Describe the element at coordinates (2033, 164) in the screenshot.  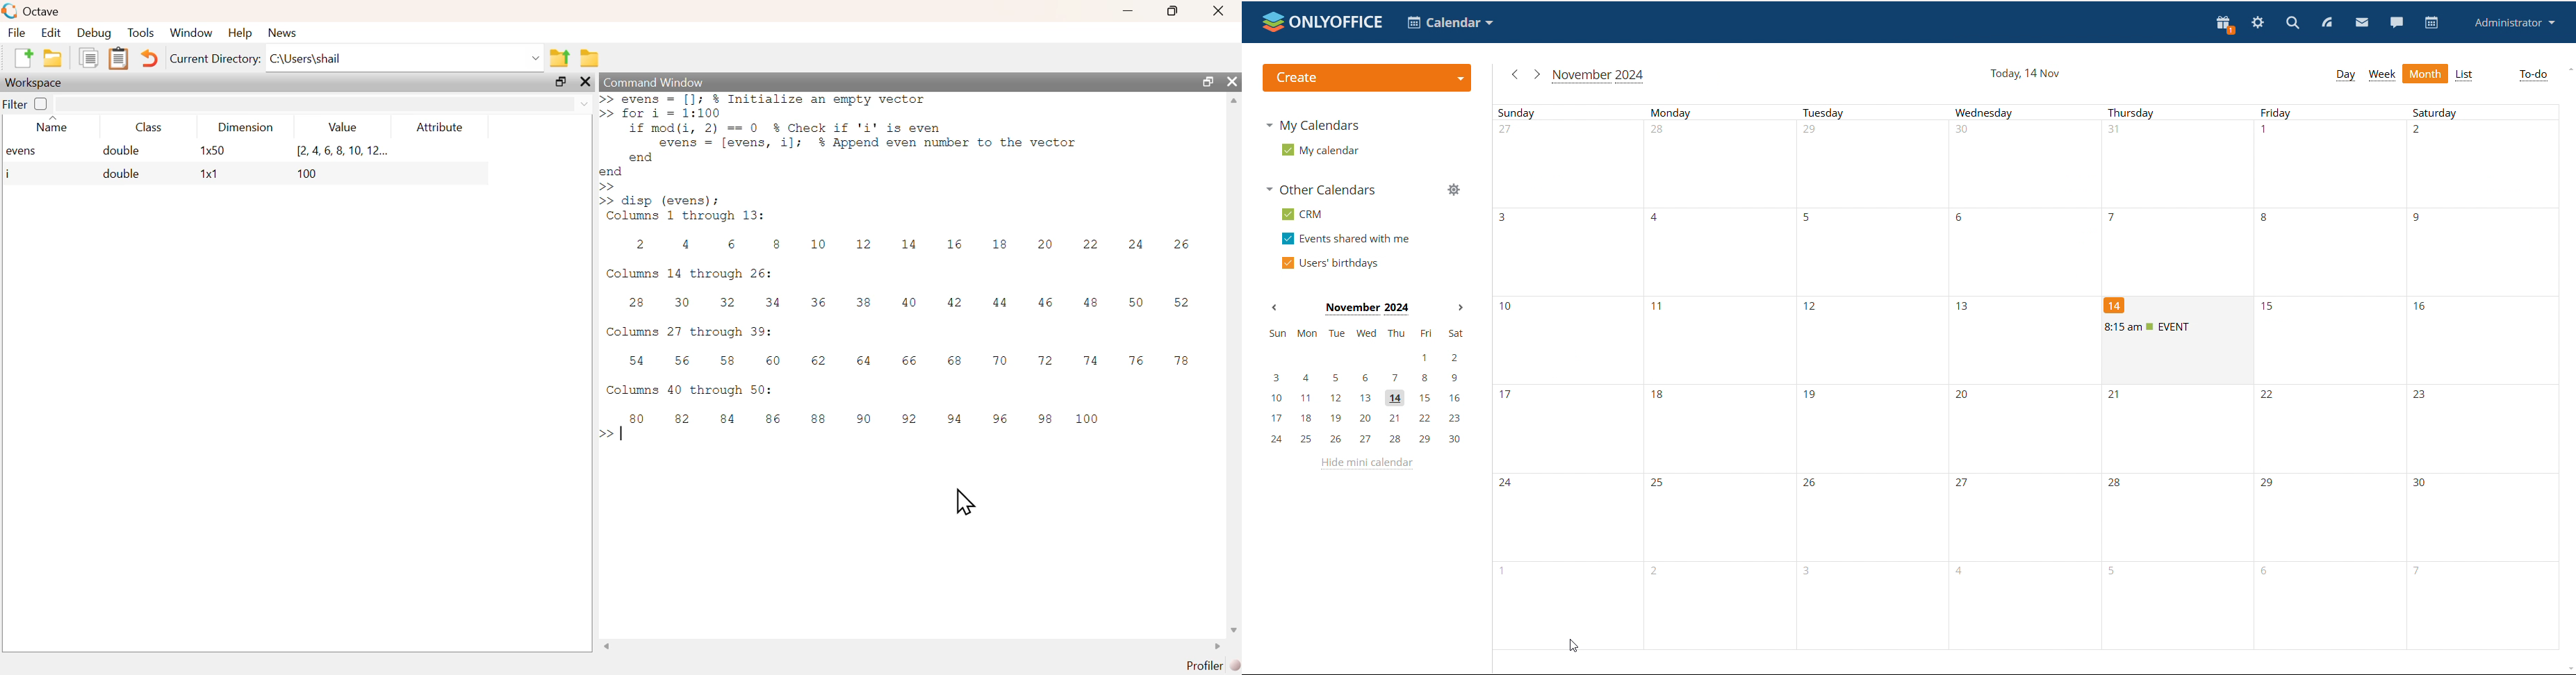
I see `27, 28, 29, 30, 31, 1, 2` at that location.